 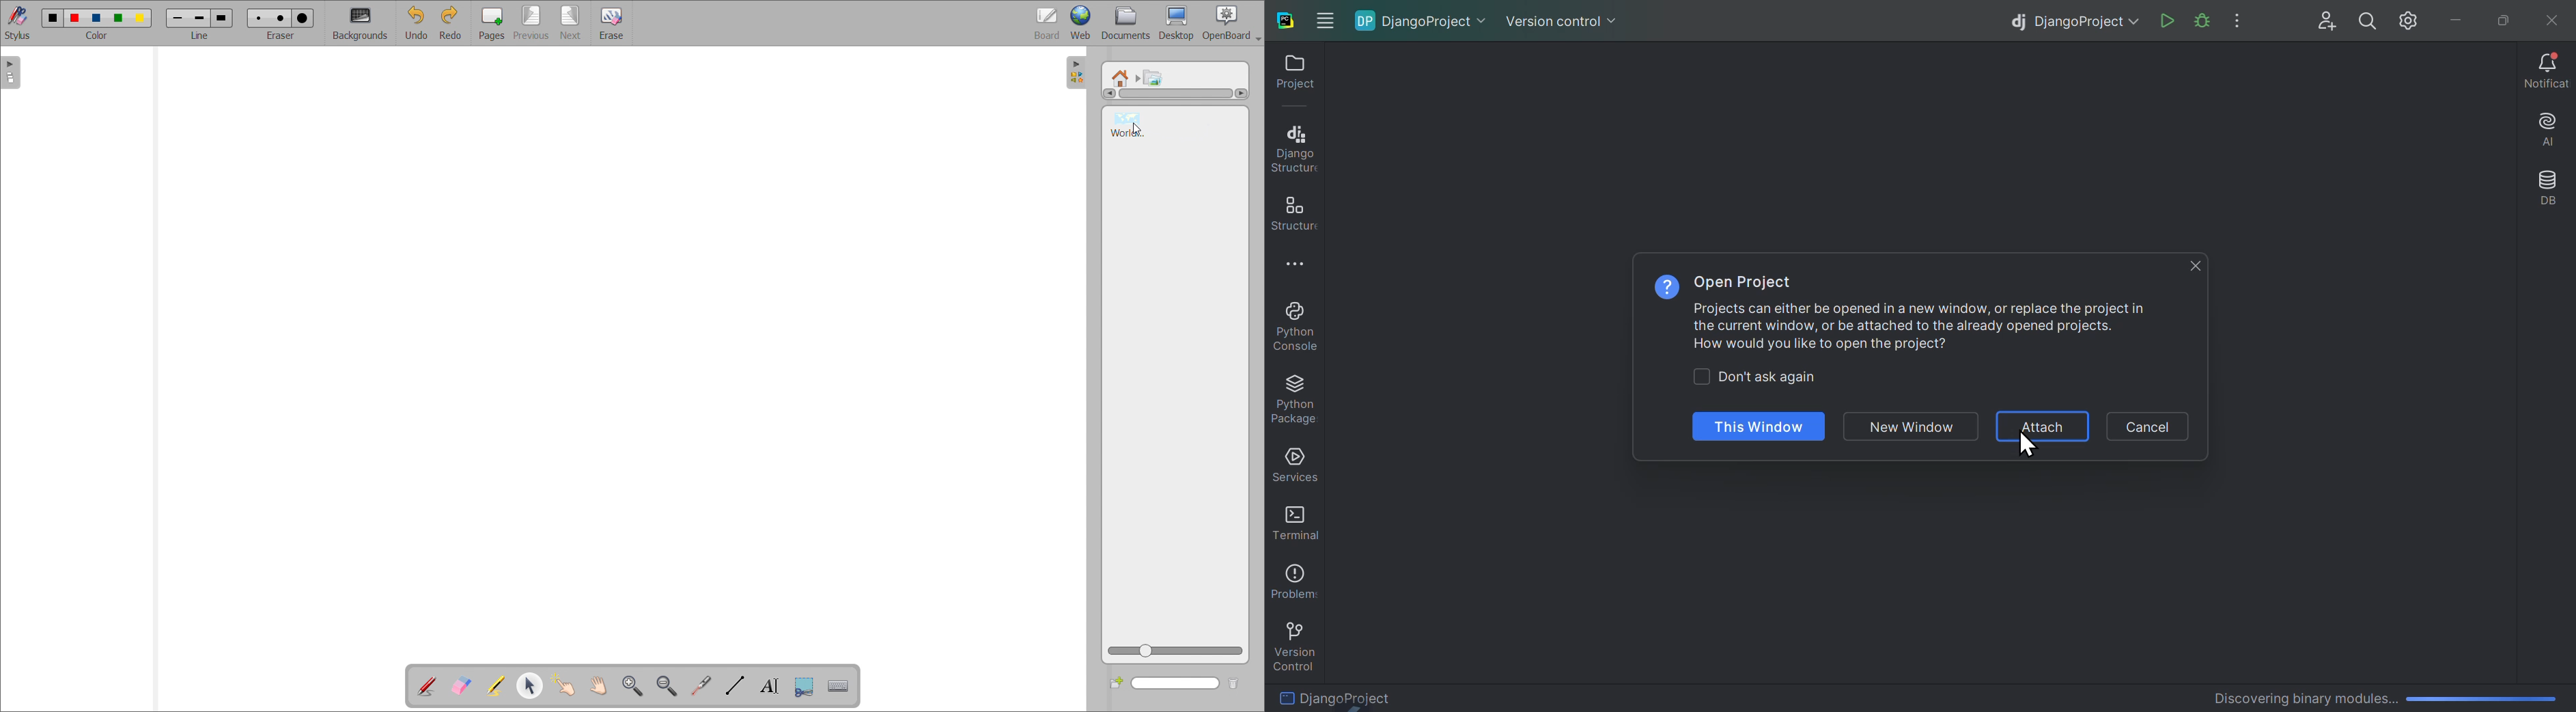 I want to click on capture part of the screen, so click(x=805, y=686).